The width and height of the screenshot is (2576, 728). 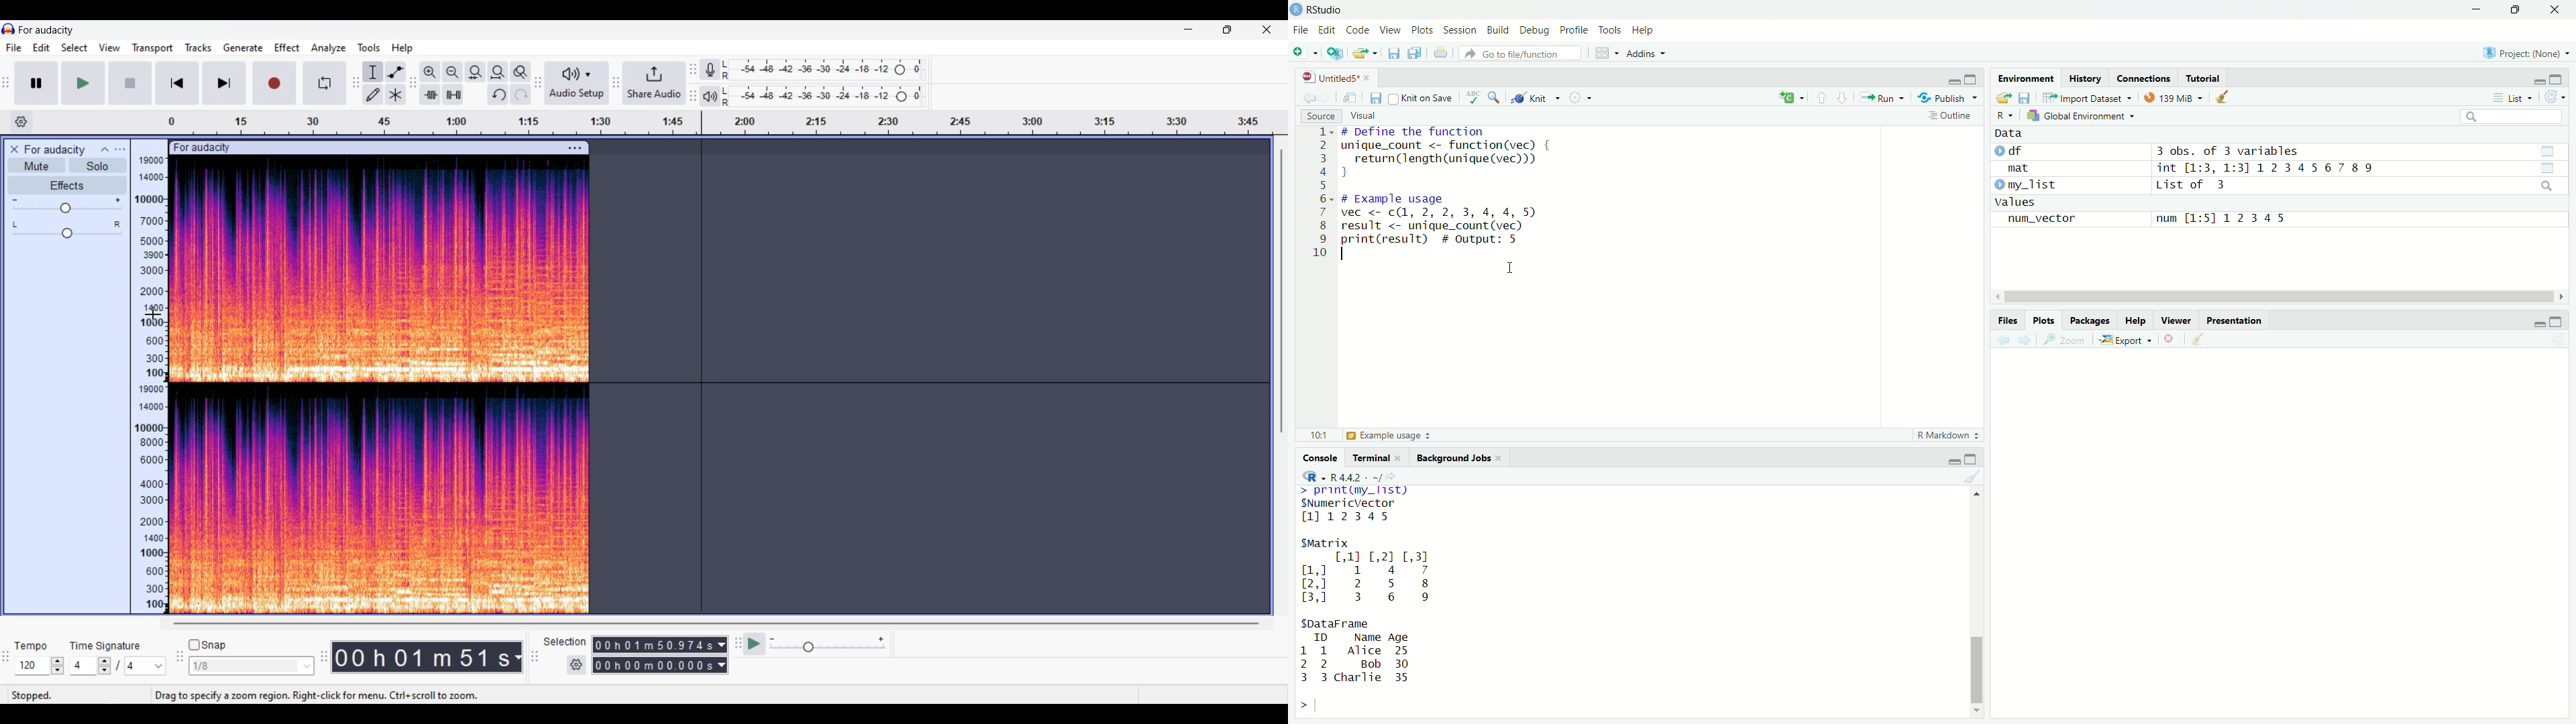 I want to click on History, so click(x=2086, y=79).